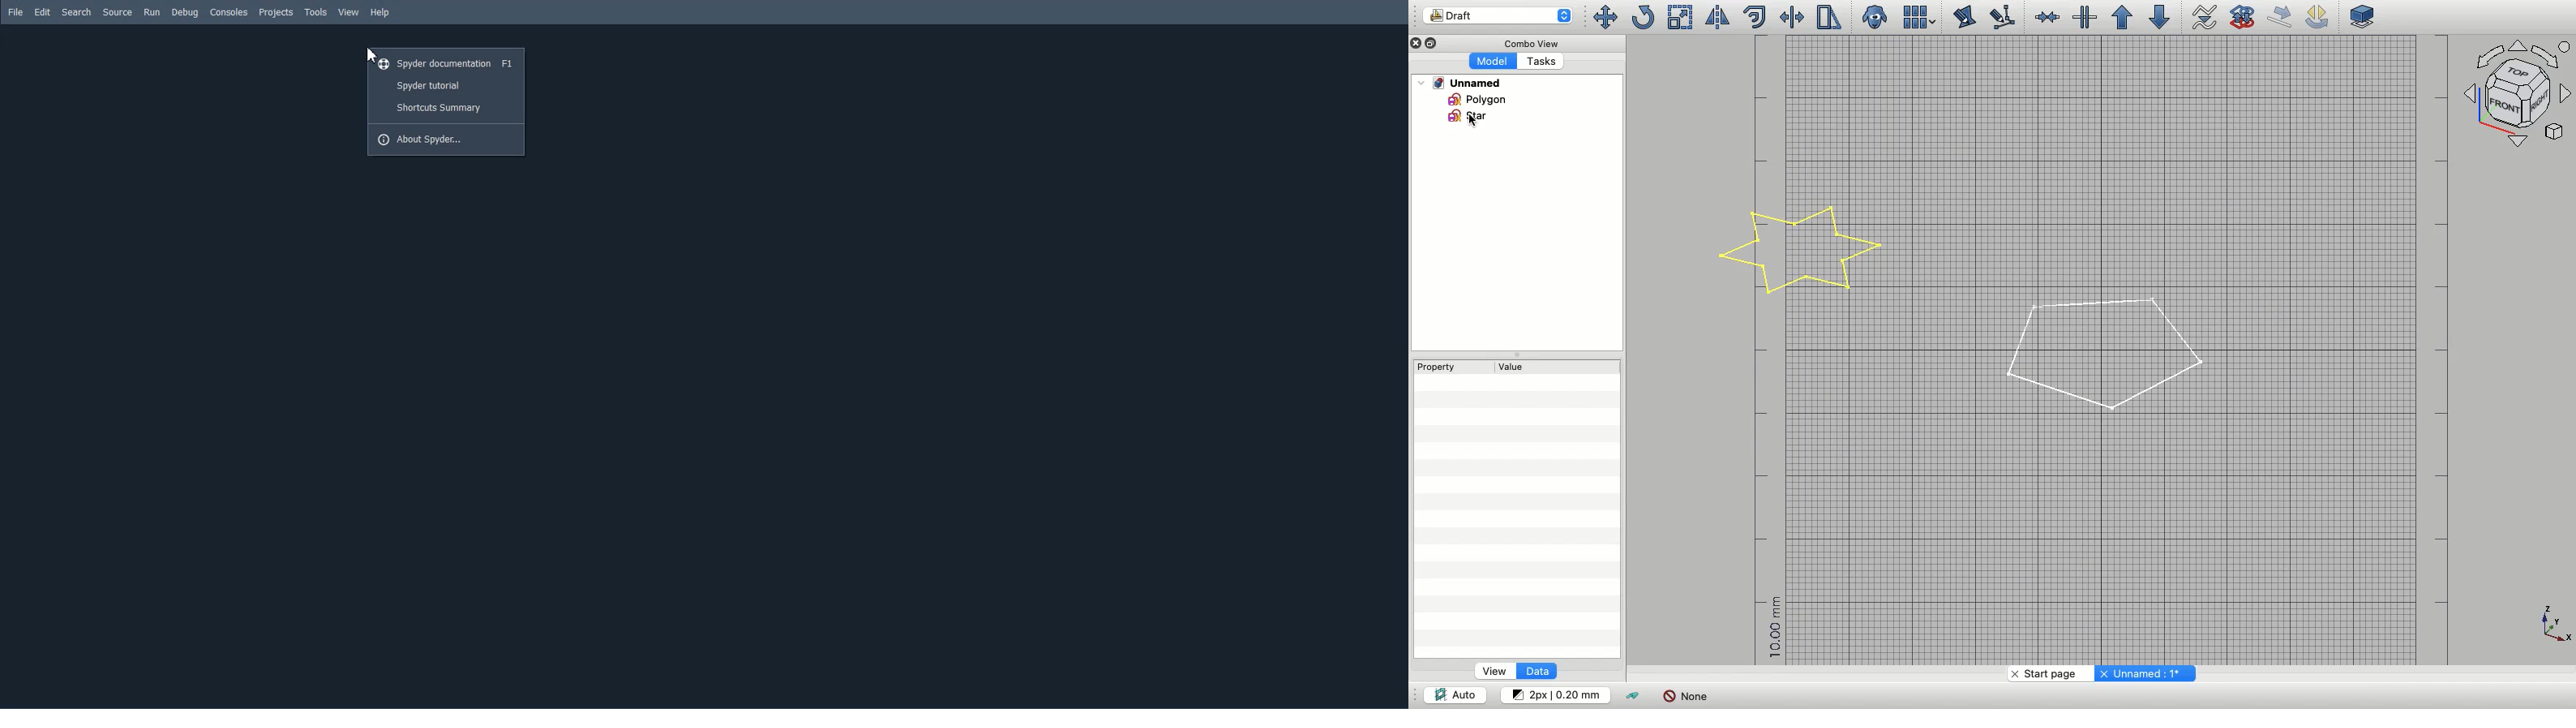  What do you see at coordinates (447, 85) in the screenshot?
I see `Spyder tutorial` at bounding box center [447, 85].